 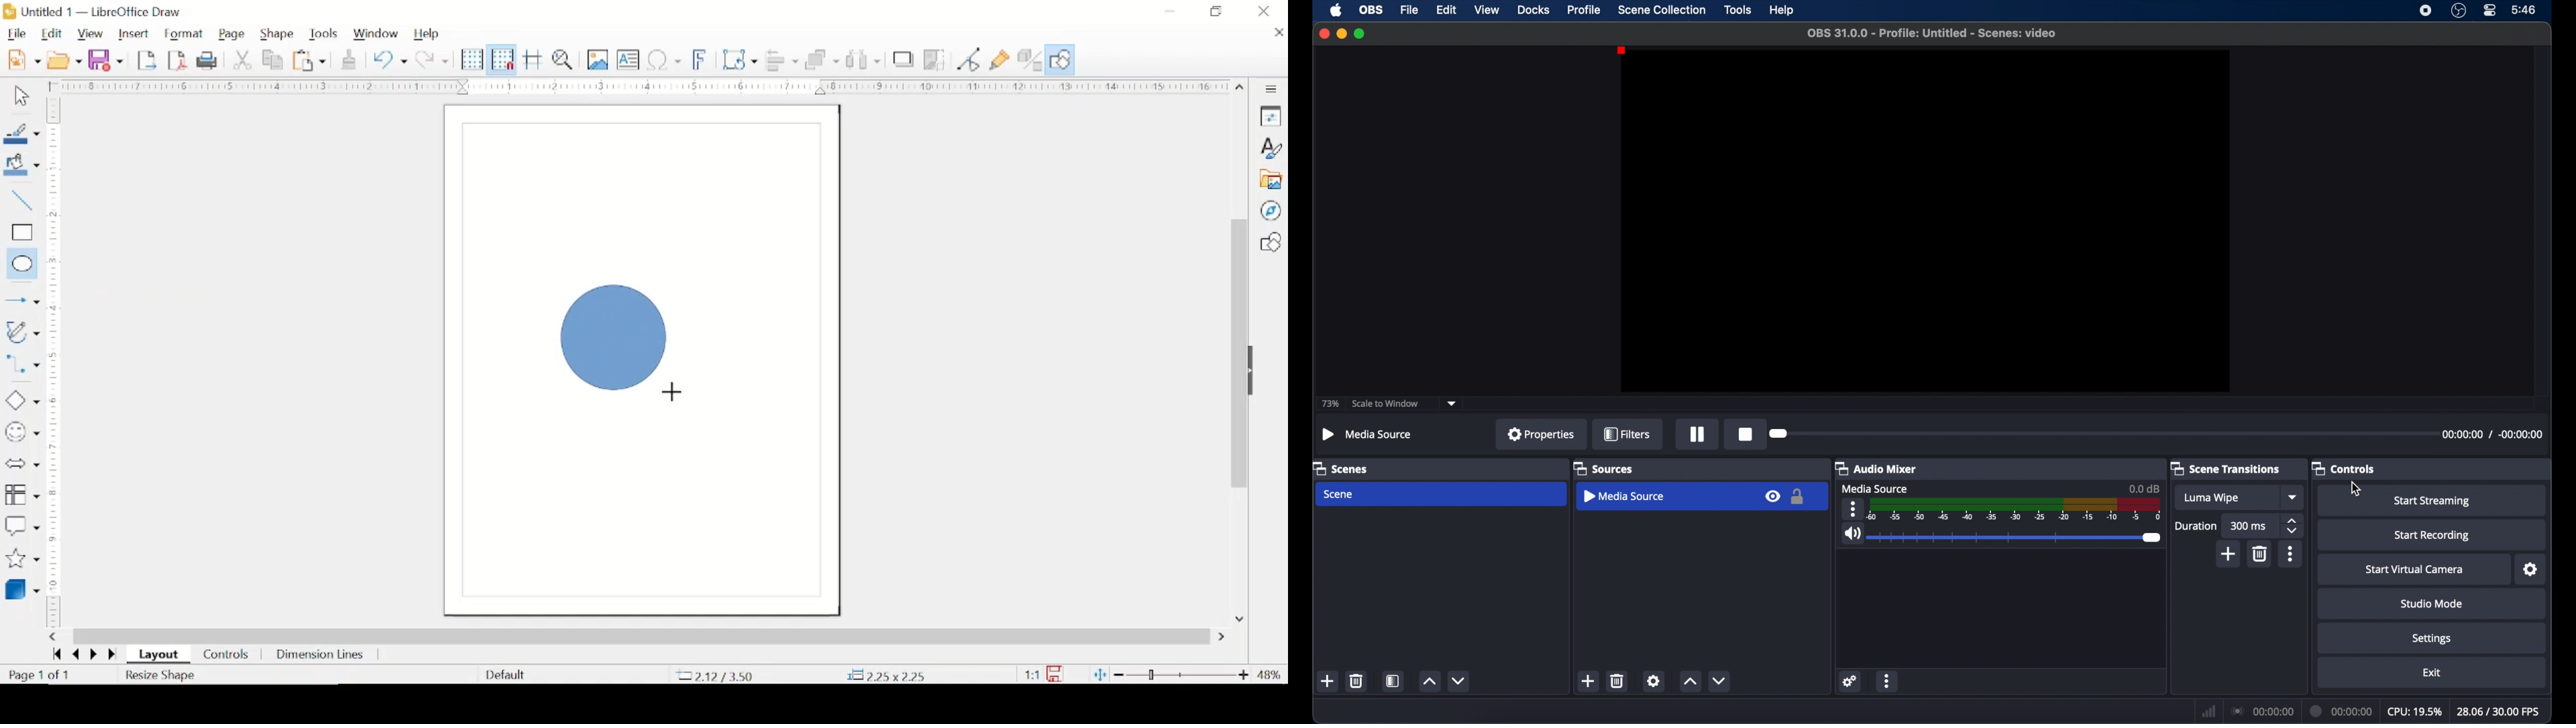 I want to click on clone formatting, so click(x=347, y=60).